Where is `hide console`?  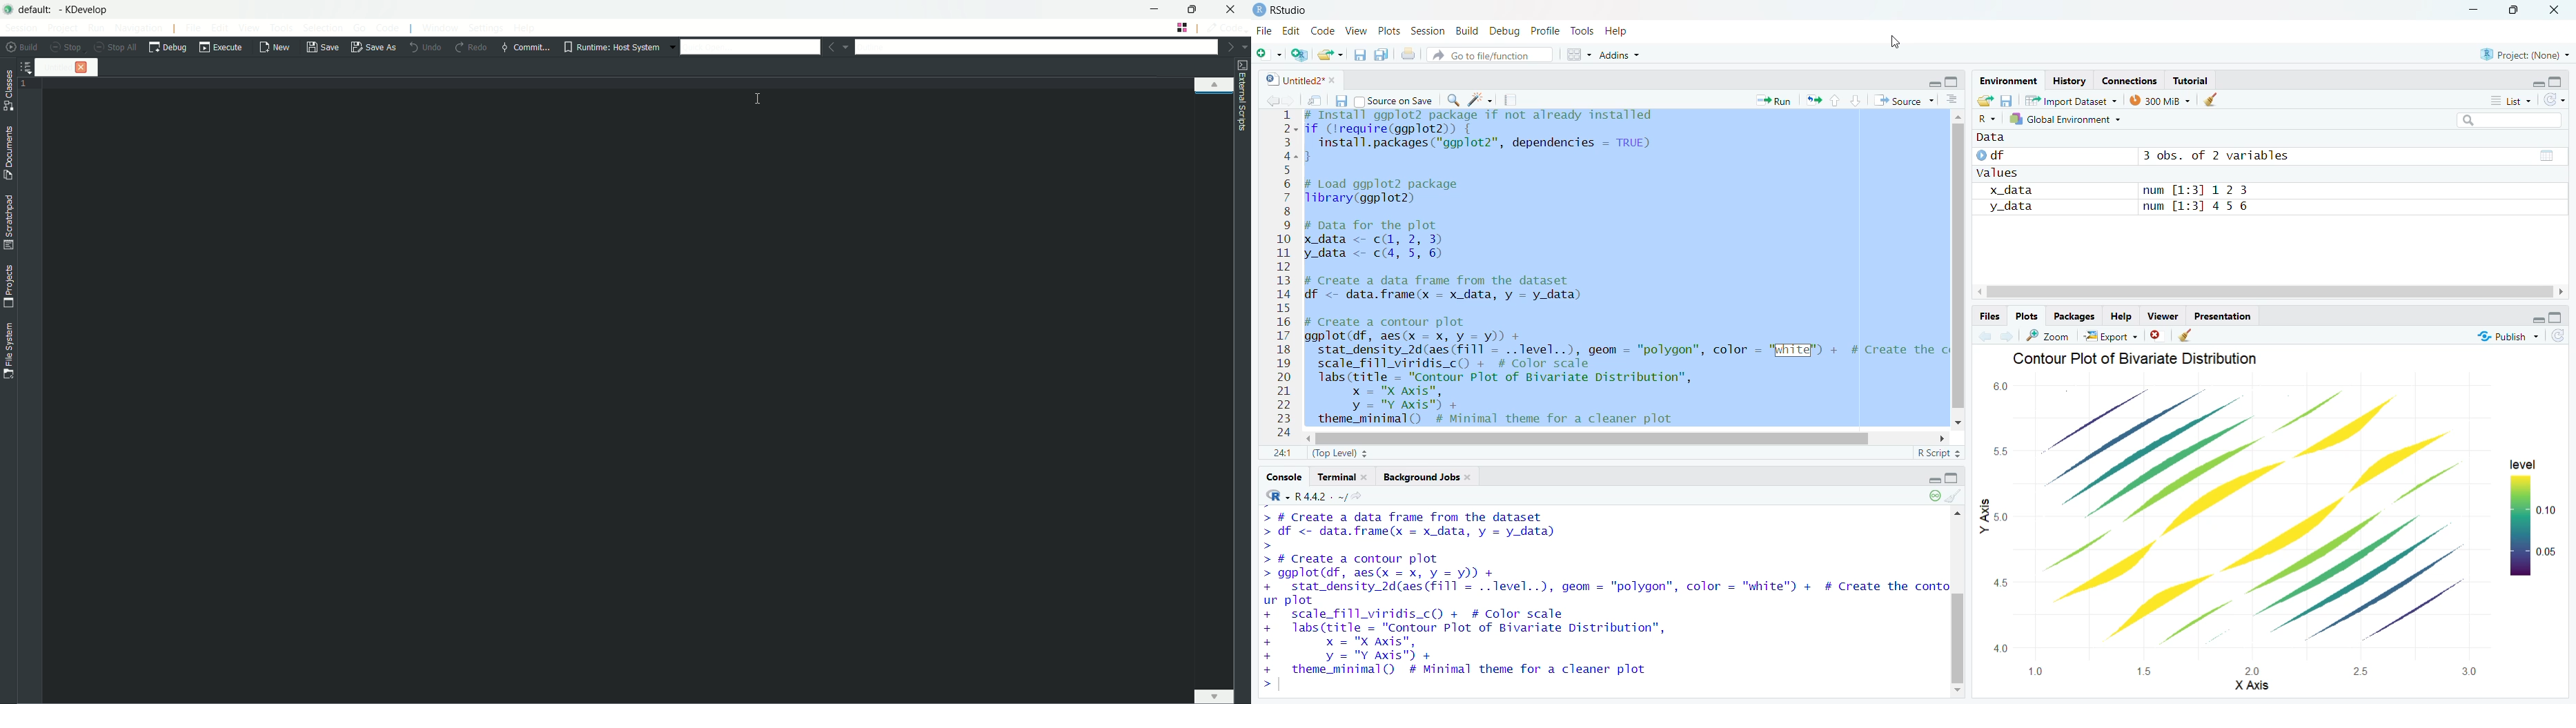 hide console is located at coordinates (2559, 81).